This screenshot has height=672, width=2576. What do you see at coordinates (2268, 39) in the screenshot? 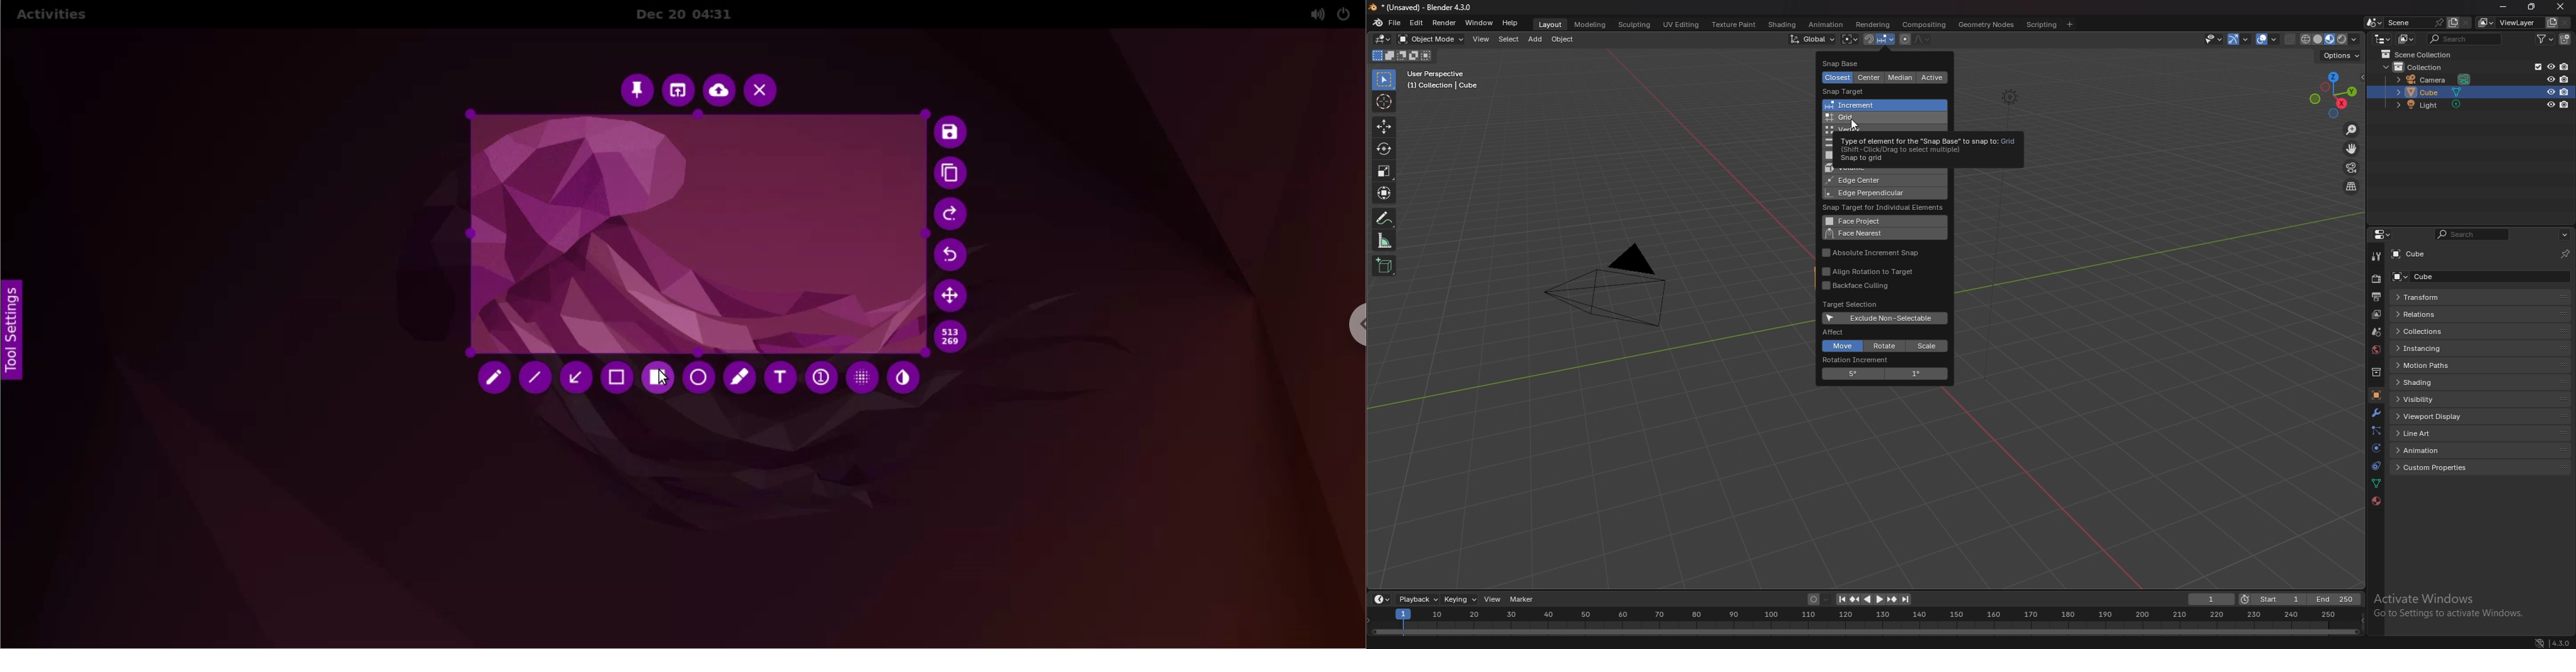
I see `show overlays` at bounding box center [2268, 39].